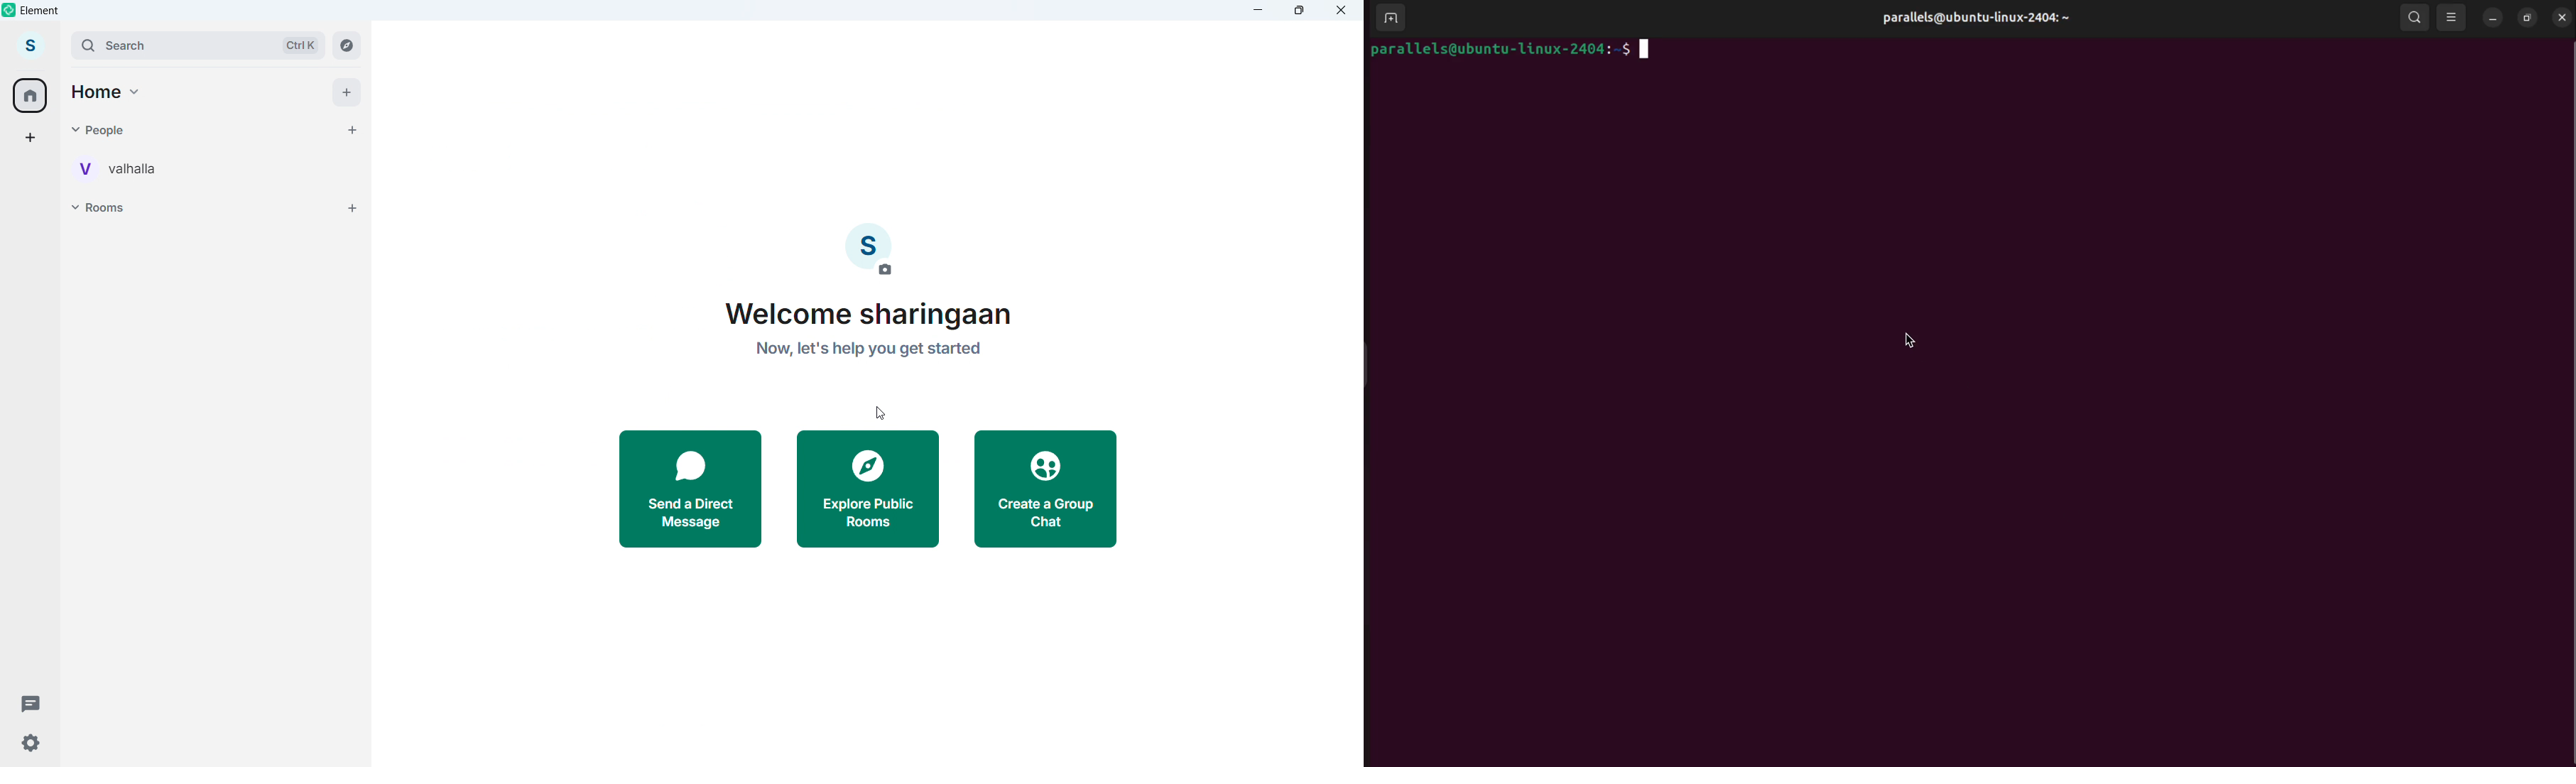 Image resolution: width=2576 pixels, height=784 pixels. What do you see at coordinates (1048, 490) in the screenshot?
I see `Create a group chat ` at bounding box center [1048, 490].